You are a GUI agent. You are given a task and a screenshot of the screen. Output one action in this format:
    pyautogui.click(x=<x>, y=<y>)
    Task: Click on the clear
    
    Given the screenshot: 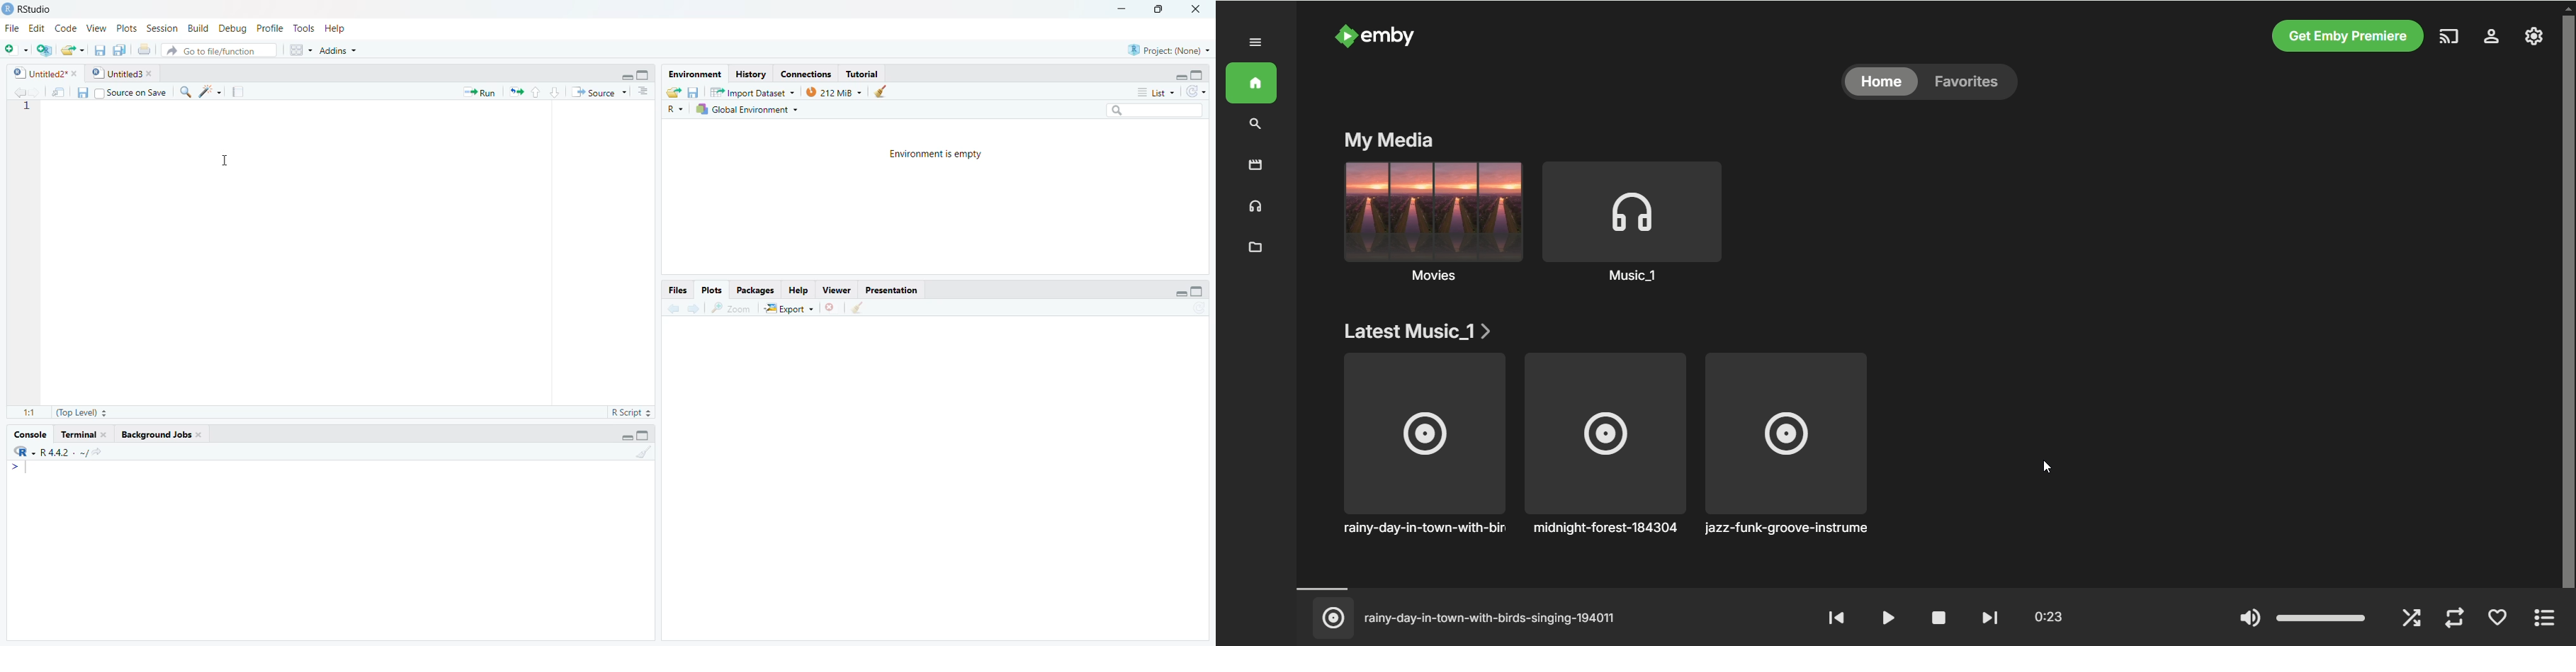 What is the action you would take?
    pyautogui.click(x=894, y=91)
    